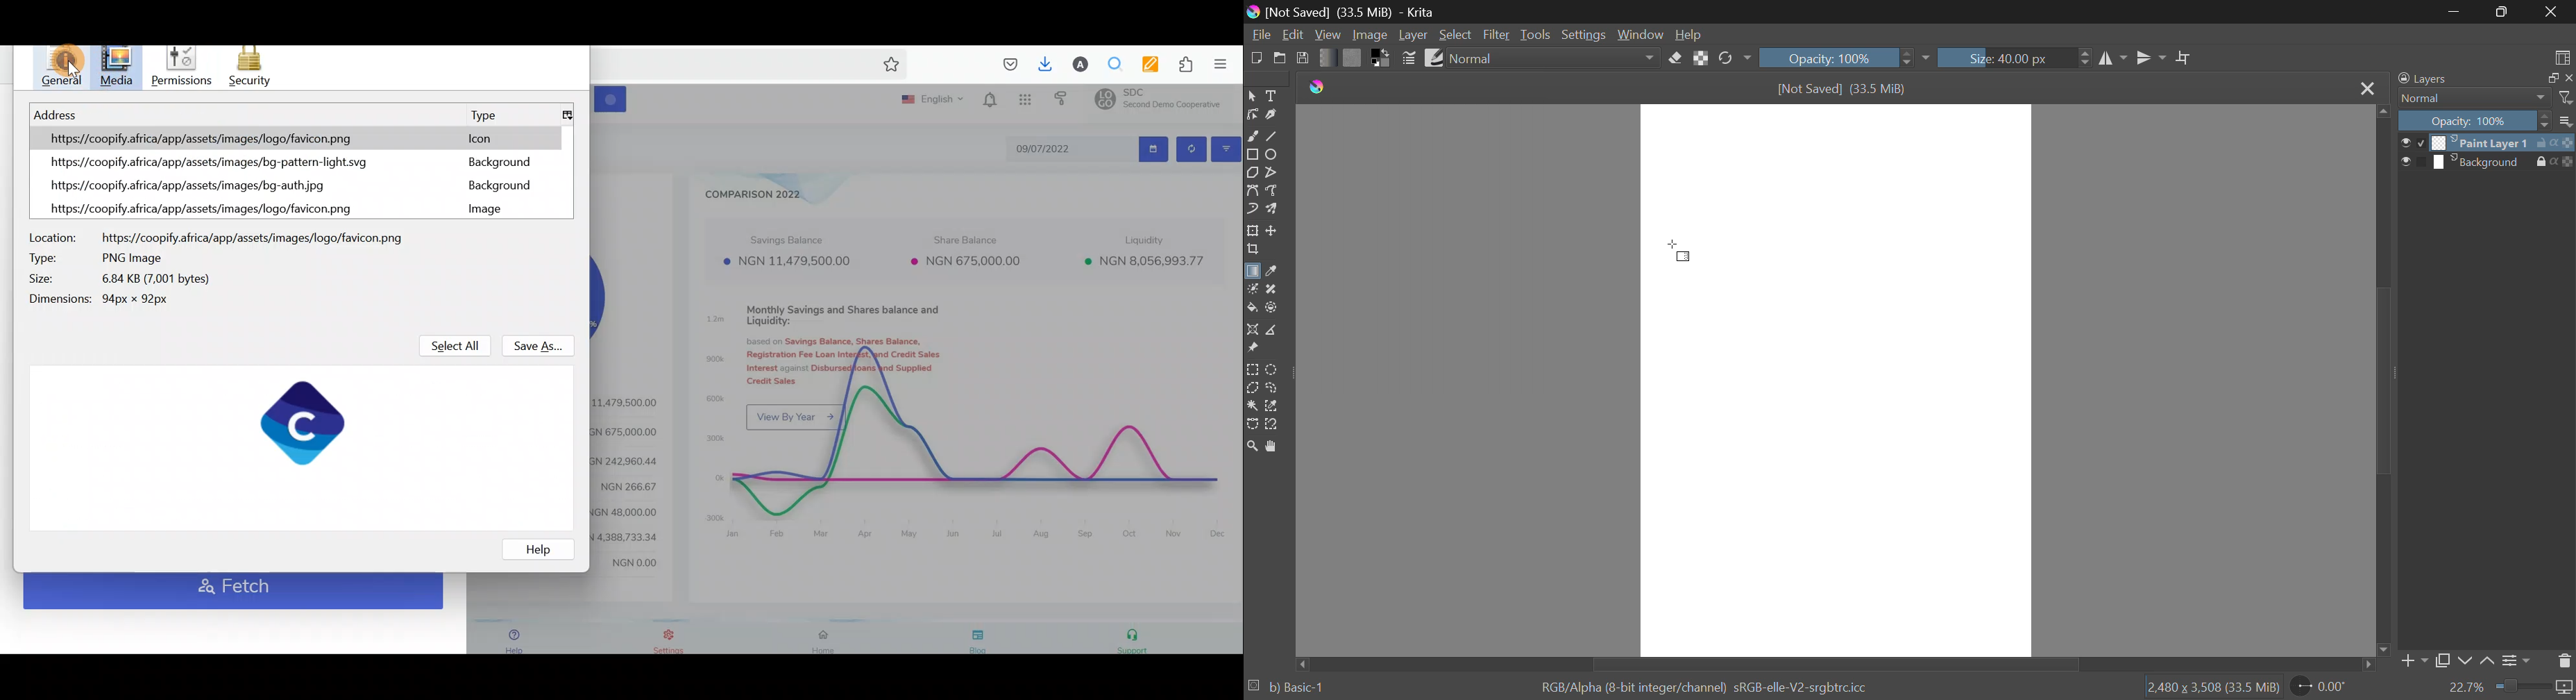  Describe the element at coordinates (1272, 154) in the screenshot. I see `Ellipses` at that location.